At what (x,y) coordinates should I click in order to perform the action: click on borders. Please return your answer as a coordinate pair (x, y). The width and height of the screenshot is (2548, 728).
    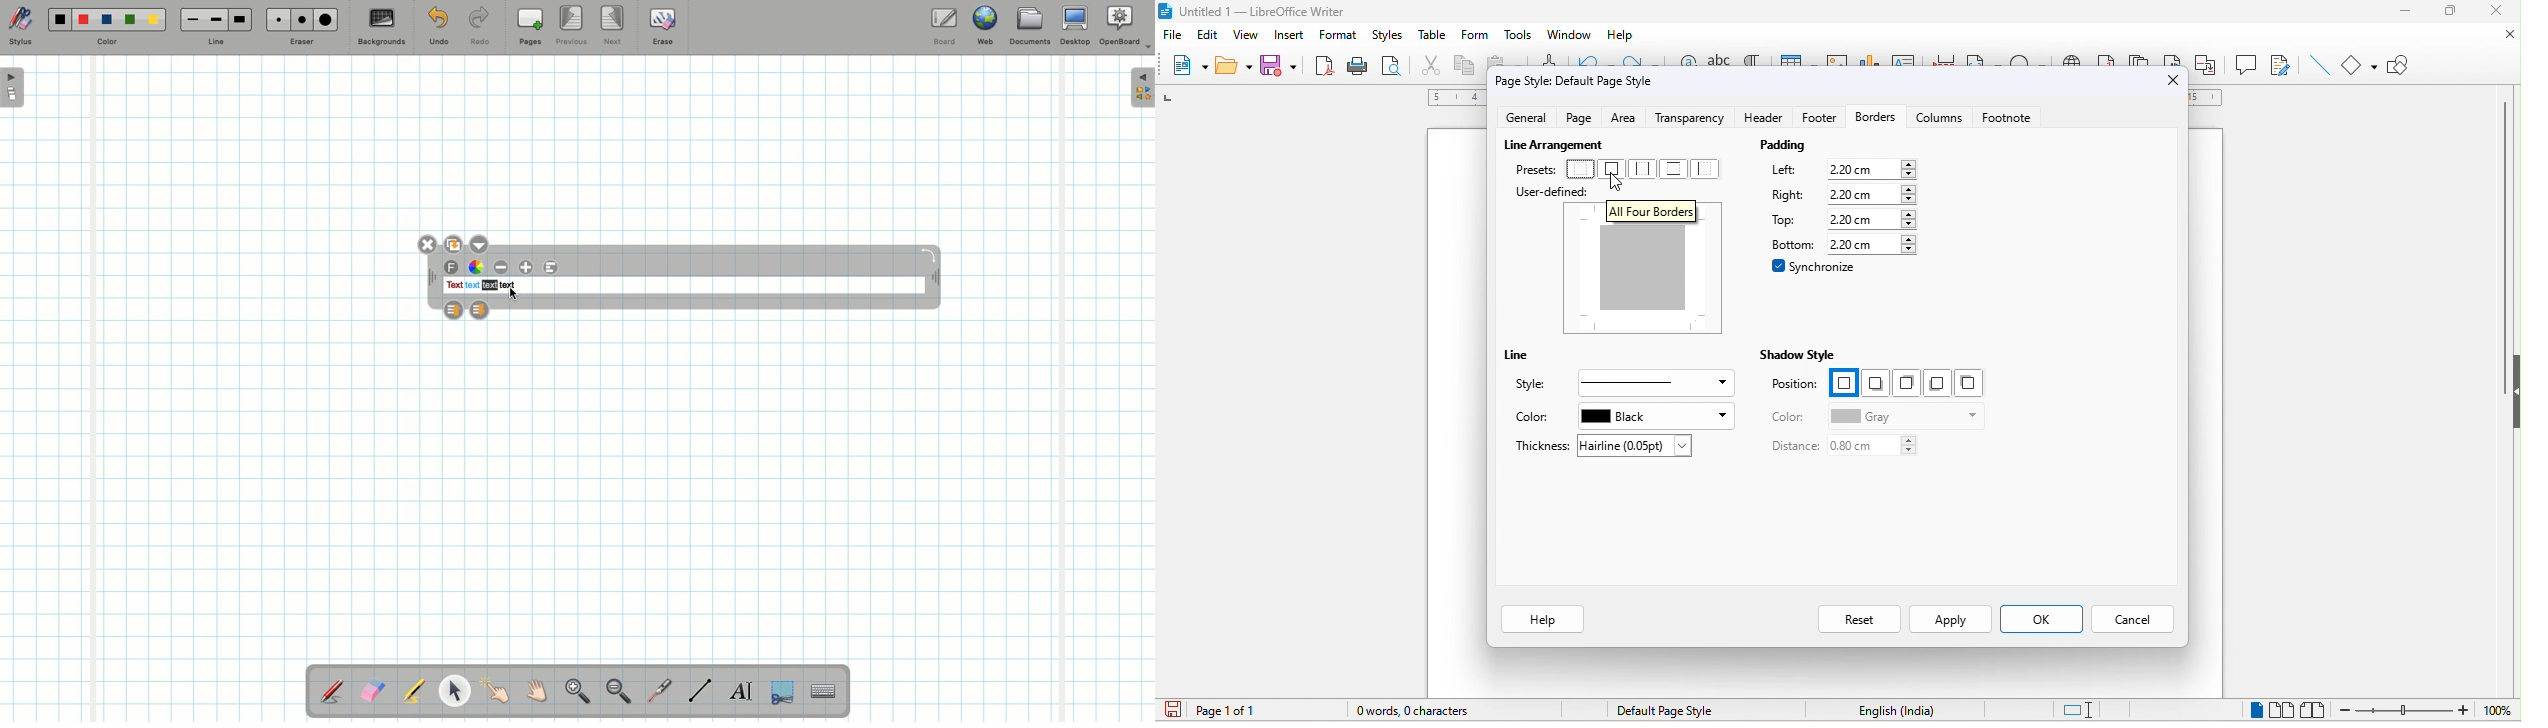
    Looking at the image, I should click on (1874, 119).